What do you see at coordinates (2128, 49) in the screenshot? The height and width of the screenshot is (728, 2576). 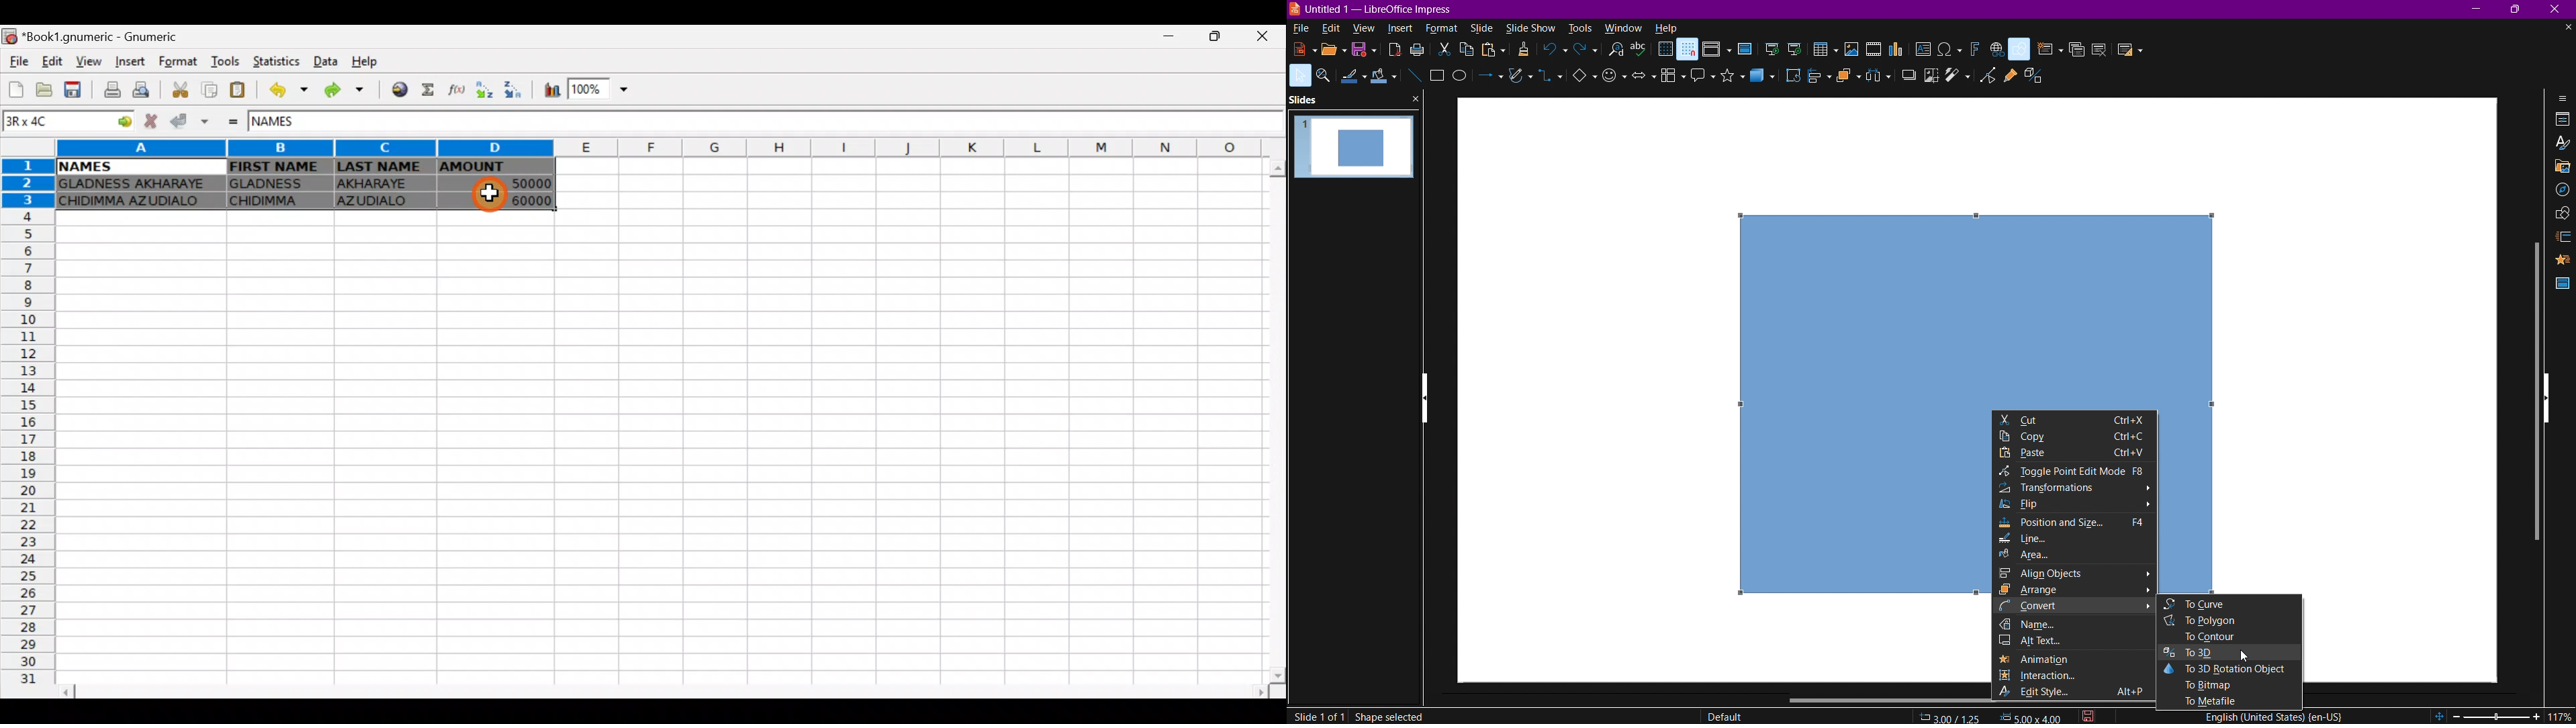 I see `Slide Layout` at bounding box center [2128, 49].